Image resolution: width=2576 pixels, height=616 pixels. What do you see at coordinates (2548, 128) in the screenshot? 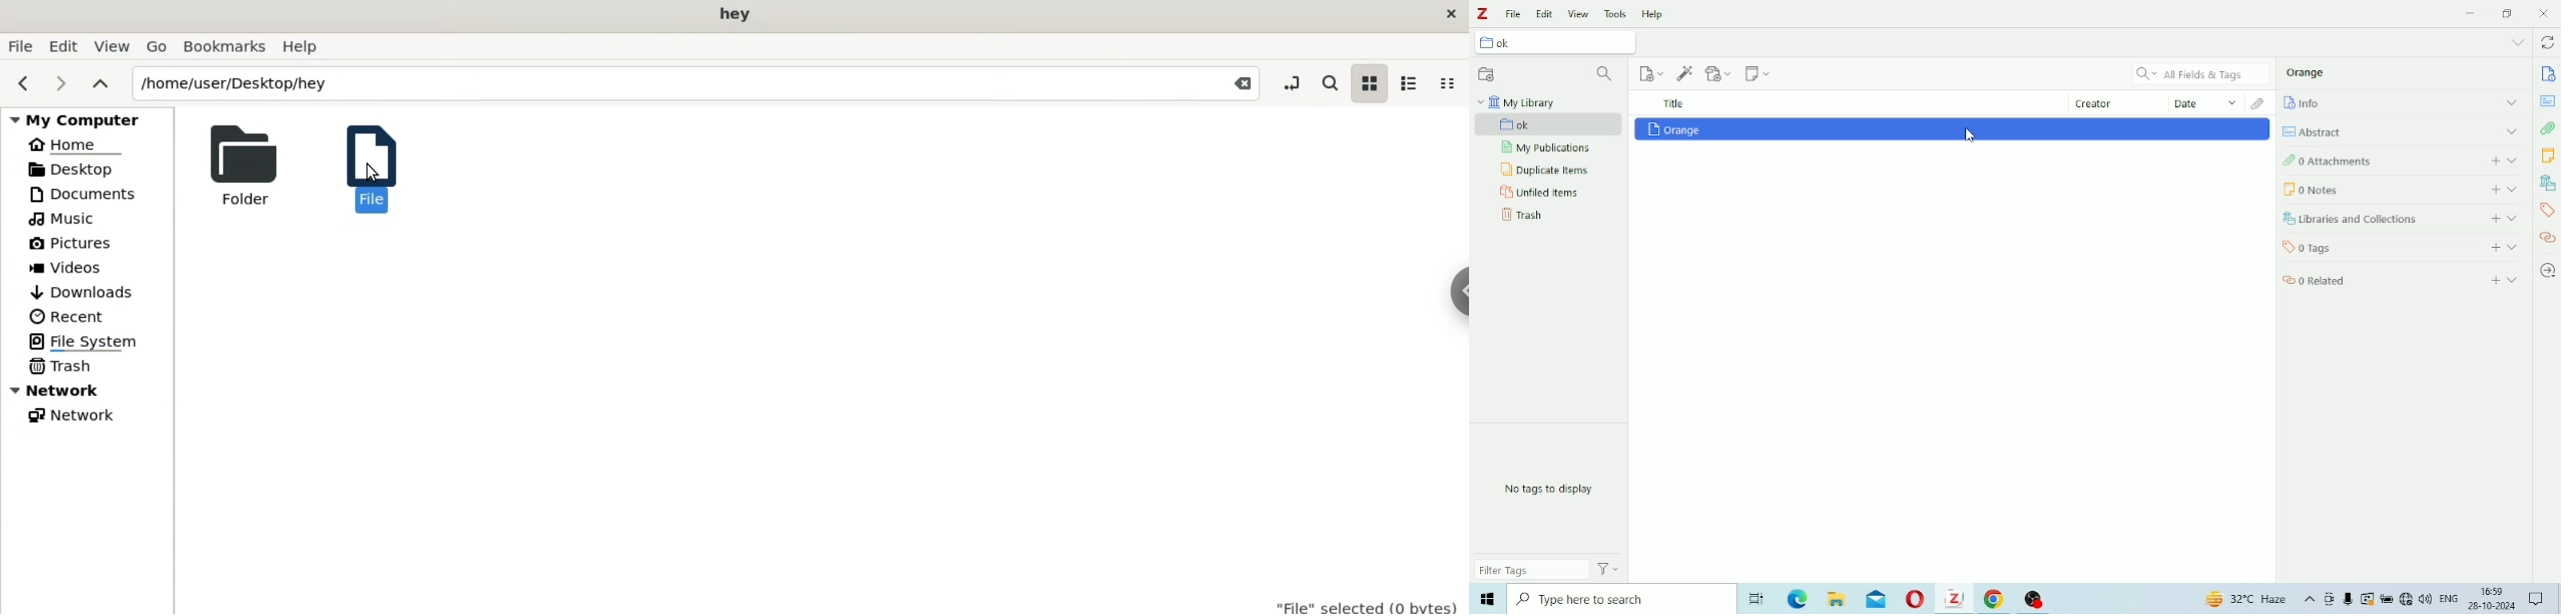
I see `Attachments` at bounding box center [2548, 128].